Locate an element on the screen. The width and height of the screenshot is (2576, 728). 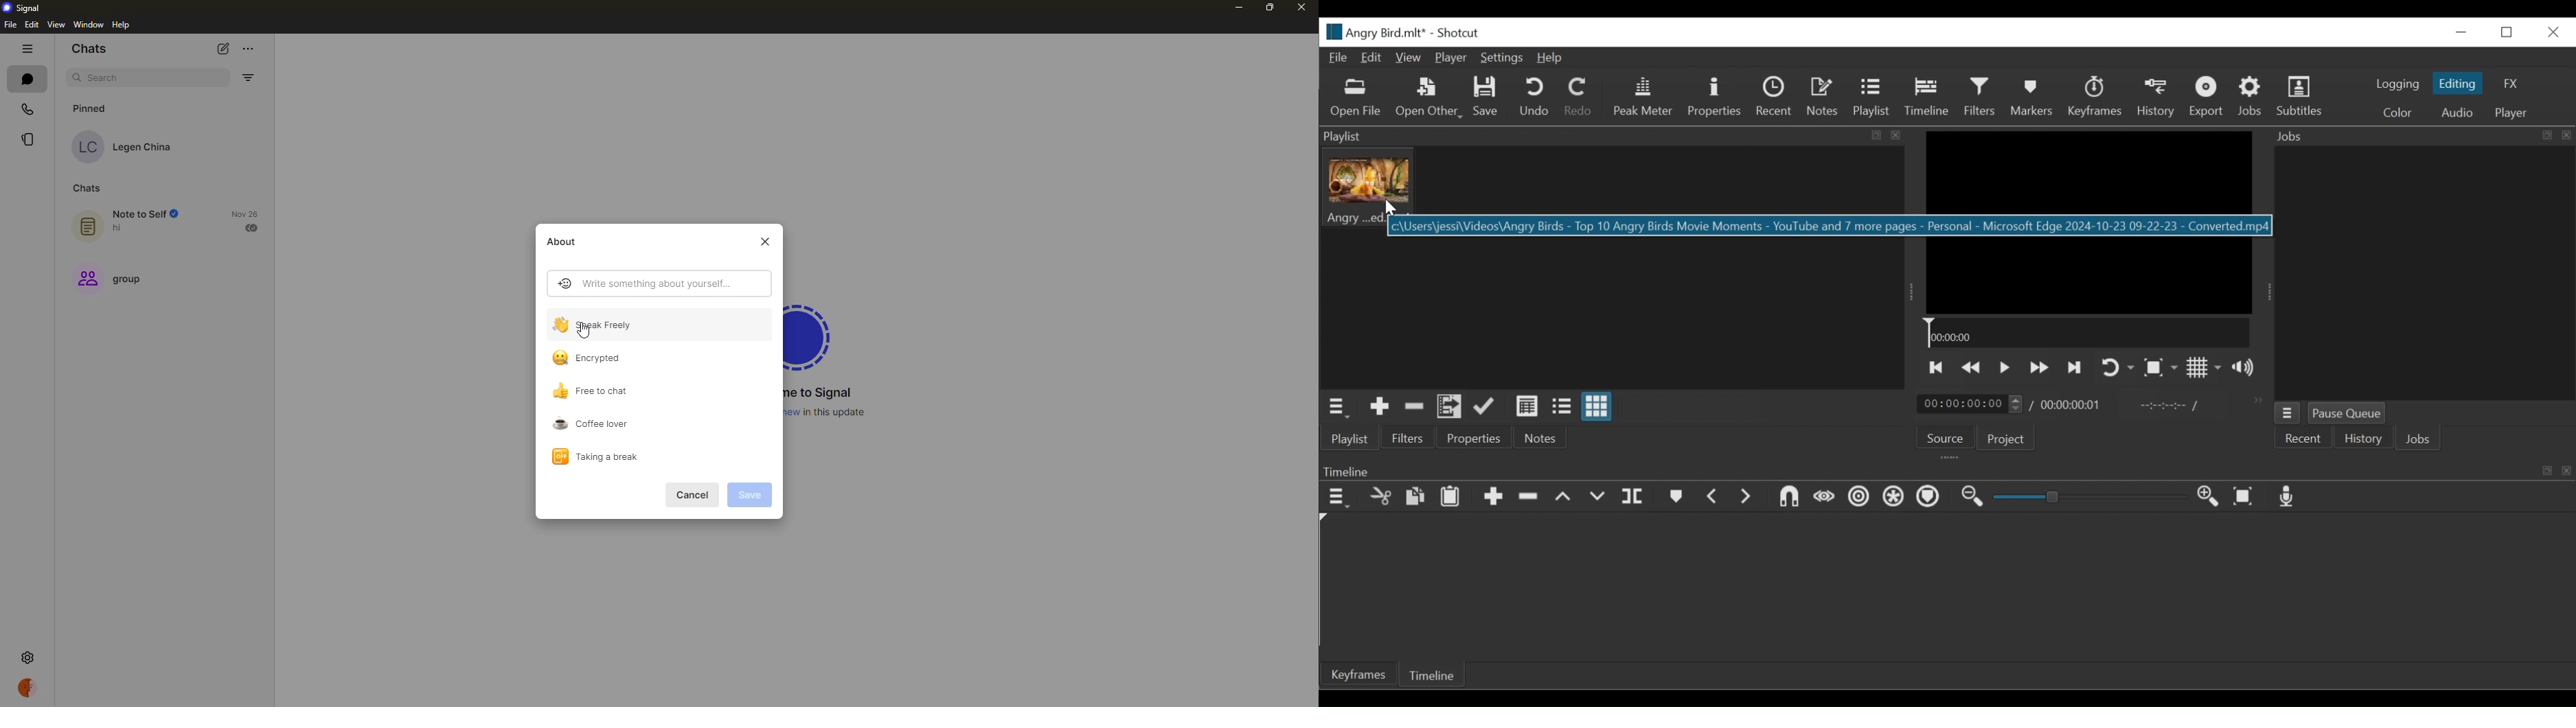
Toggle zoom is located at coordinates (2162, 369).